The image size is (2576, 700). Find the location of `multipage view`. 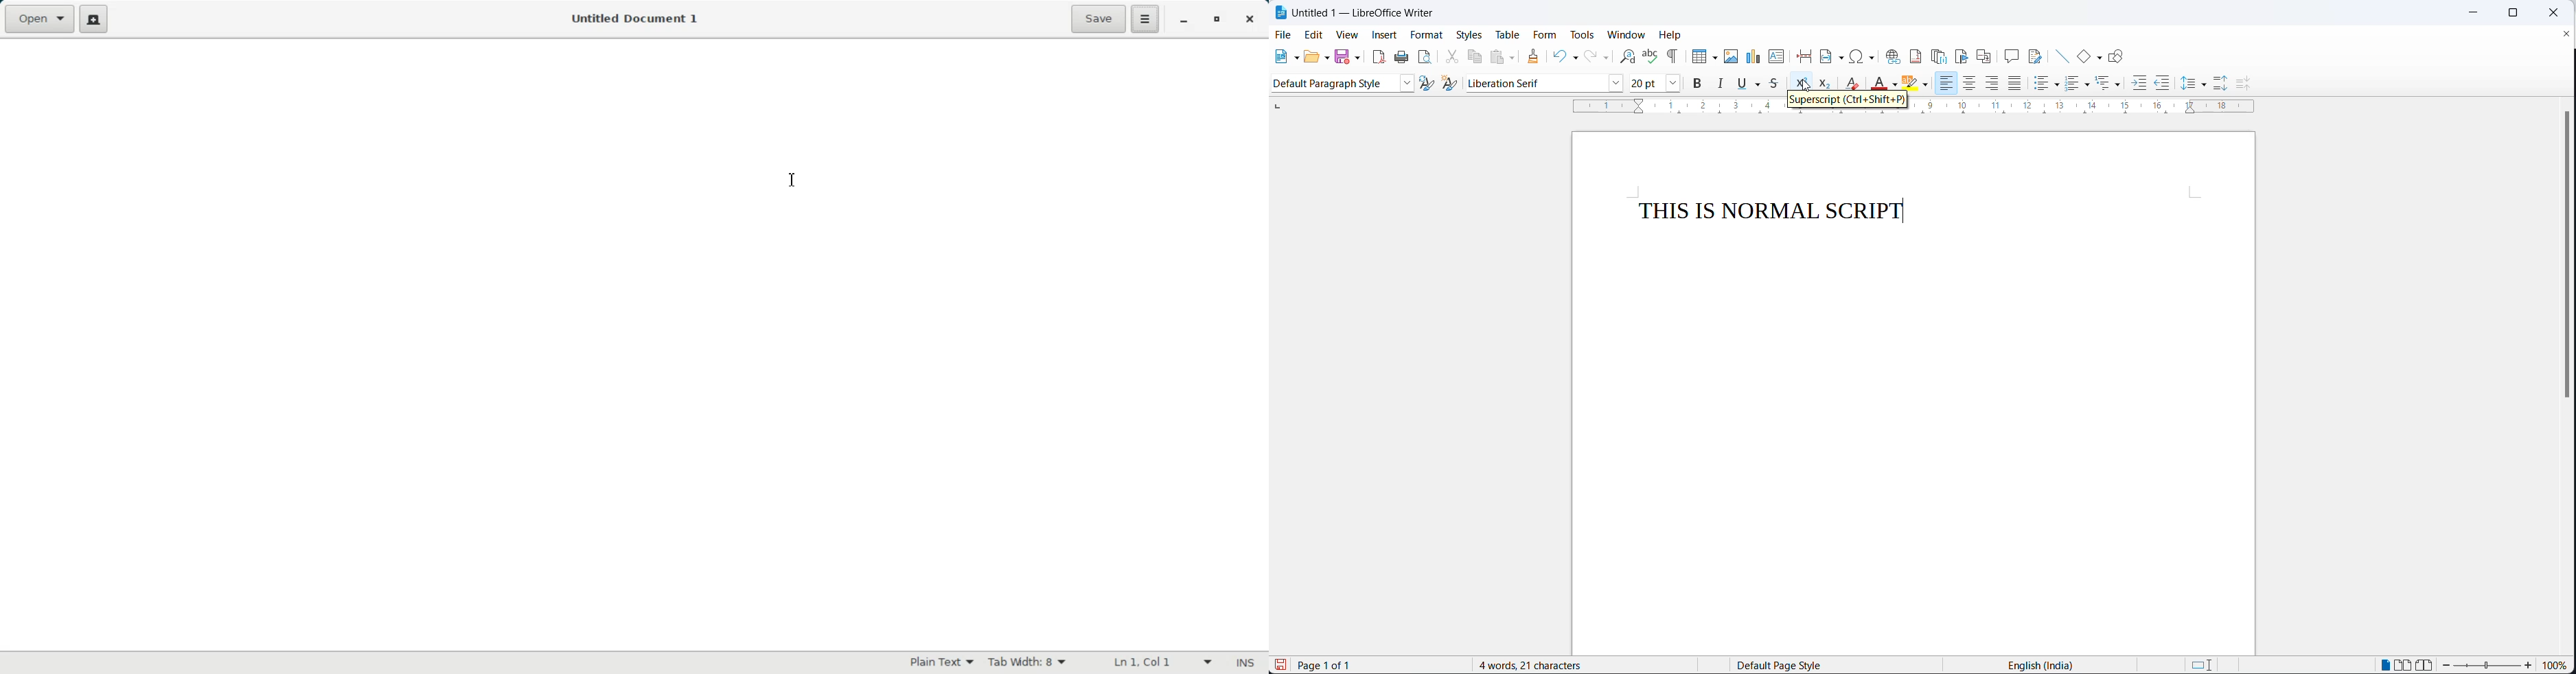

multipage view is located at coordinates (2404, 664).